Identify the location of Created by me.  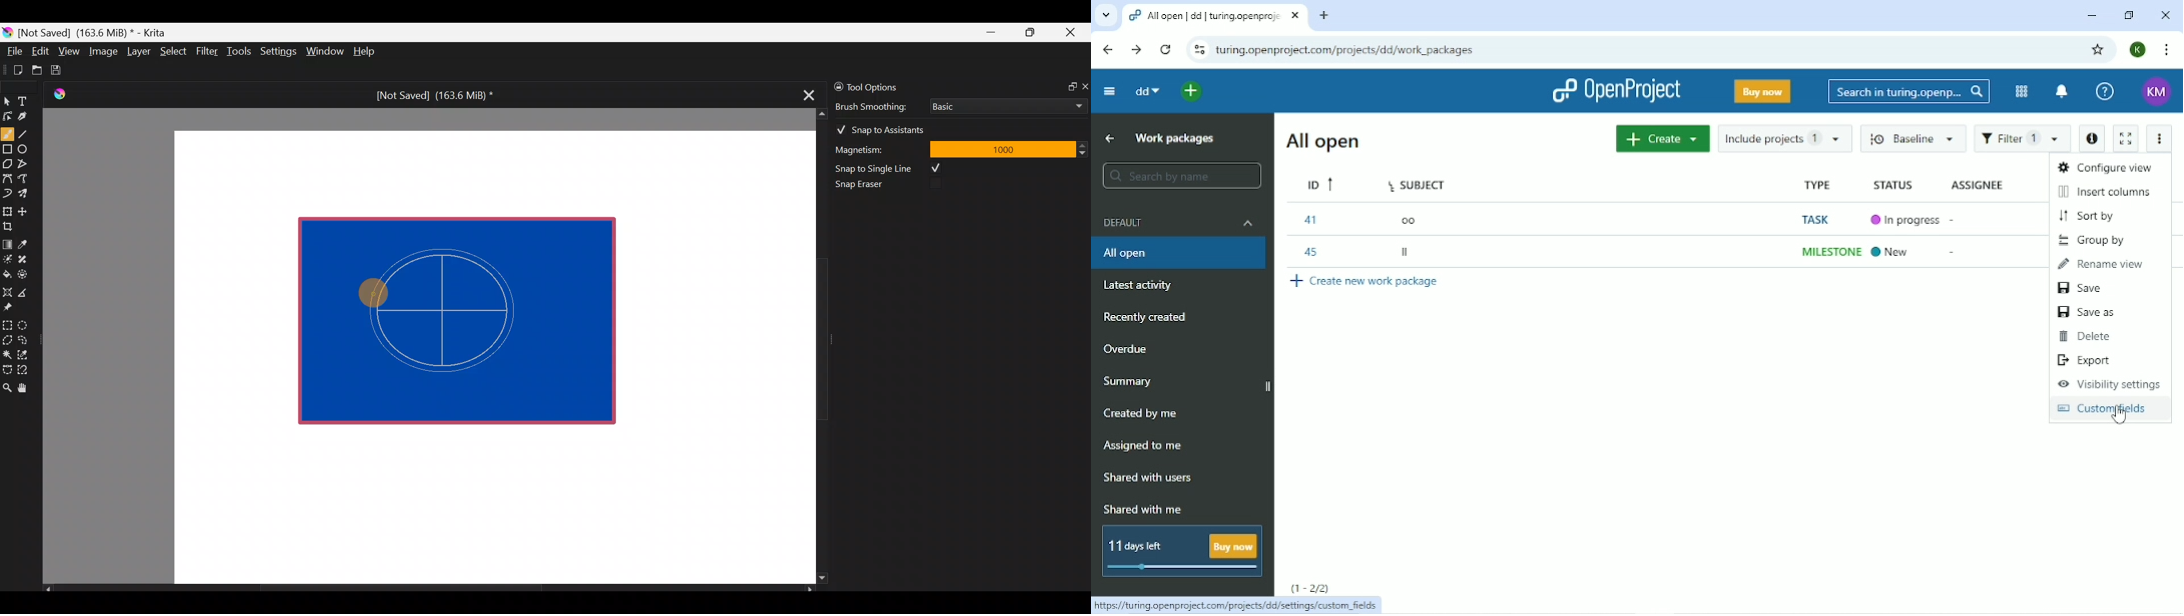
(1144, 414).